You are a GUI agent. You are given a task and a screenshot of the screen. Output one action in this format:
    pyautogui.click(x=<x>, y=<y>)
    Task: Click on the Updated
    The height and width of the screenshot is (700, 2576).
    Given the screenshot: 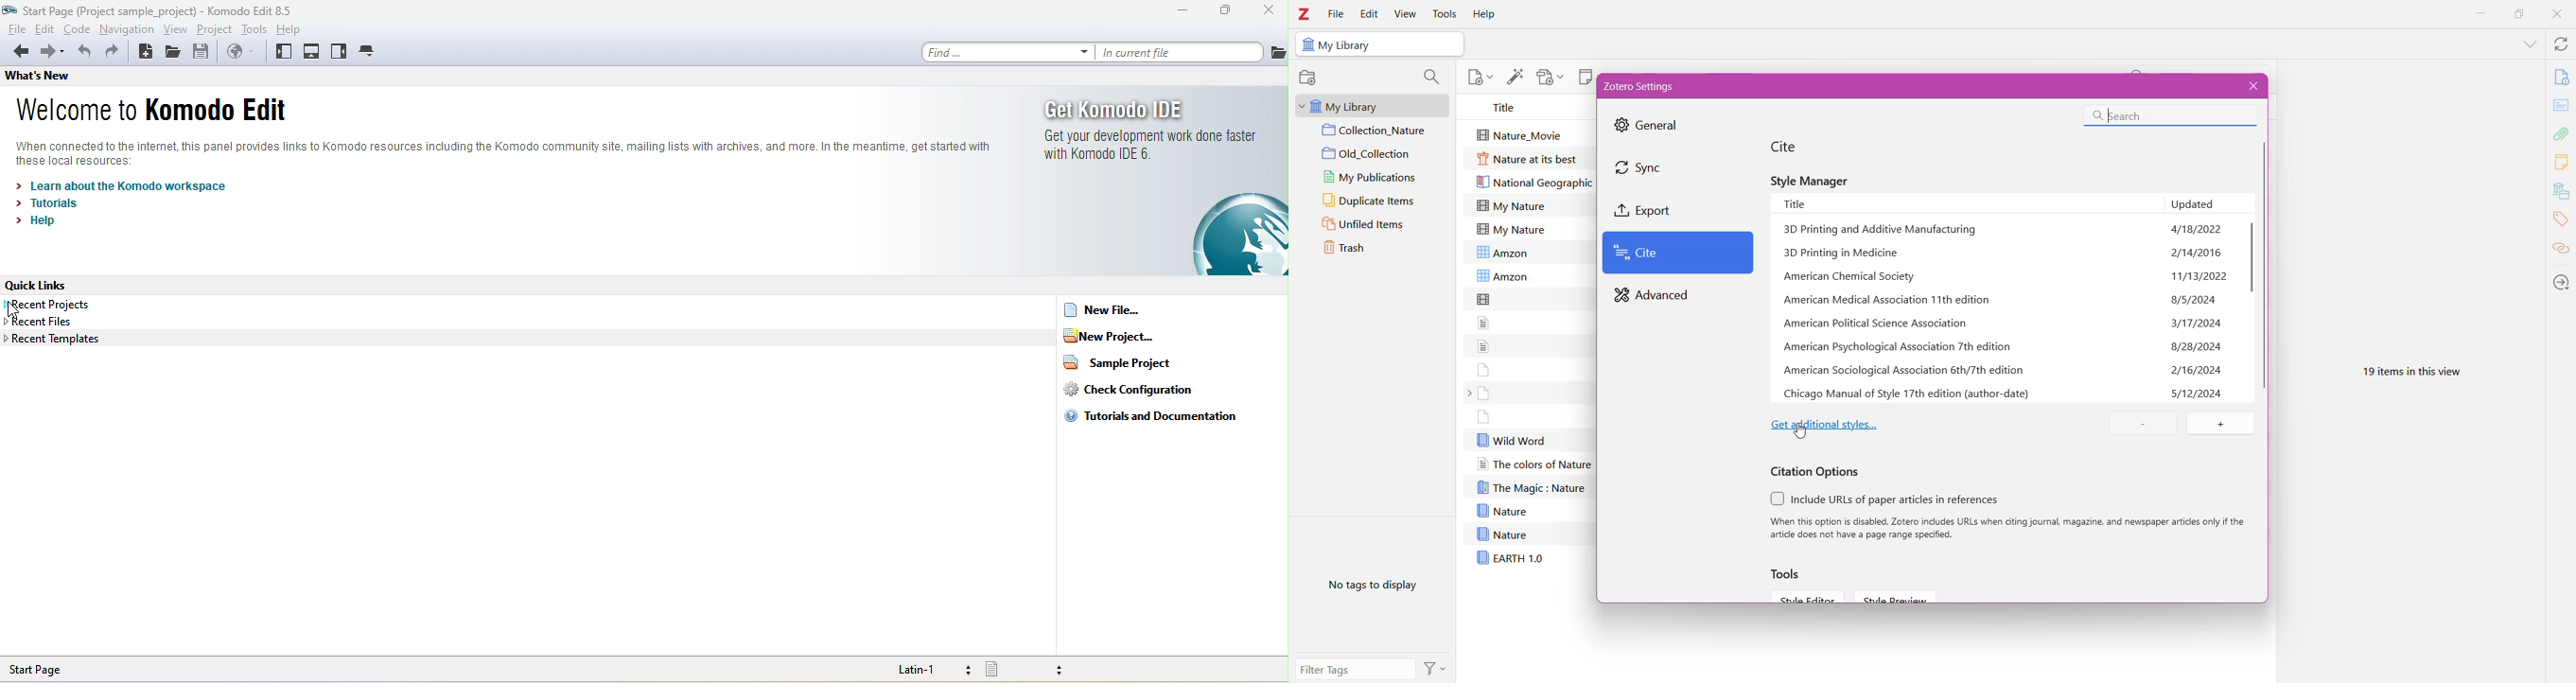 What is the action you would take?
    pyautogui.click(x=2208, y=204)
    